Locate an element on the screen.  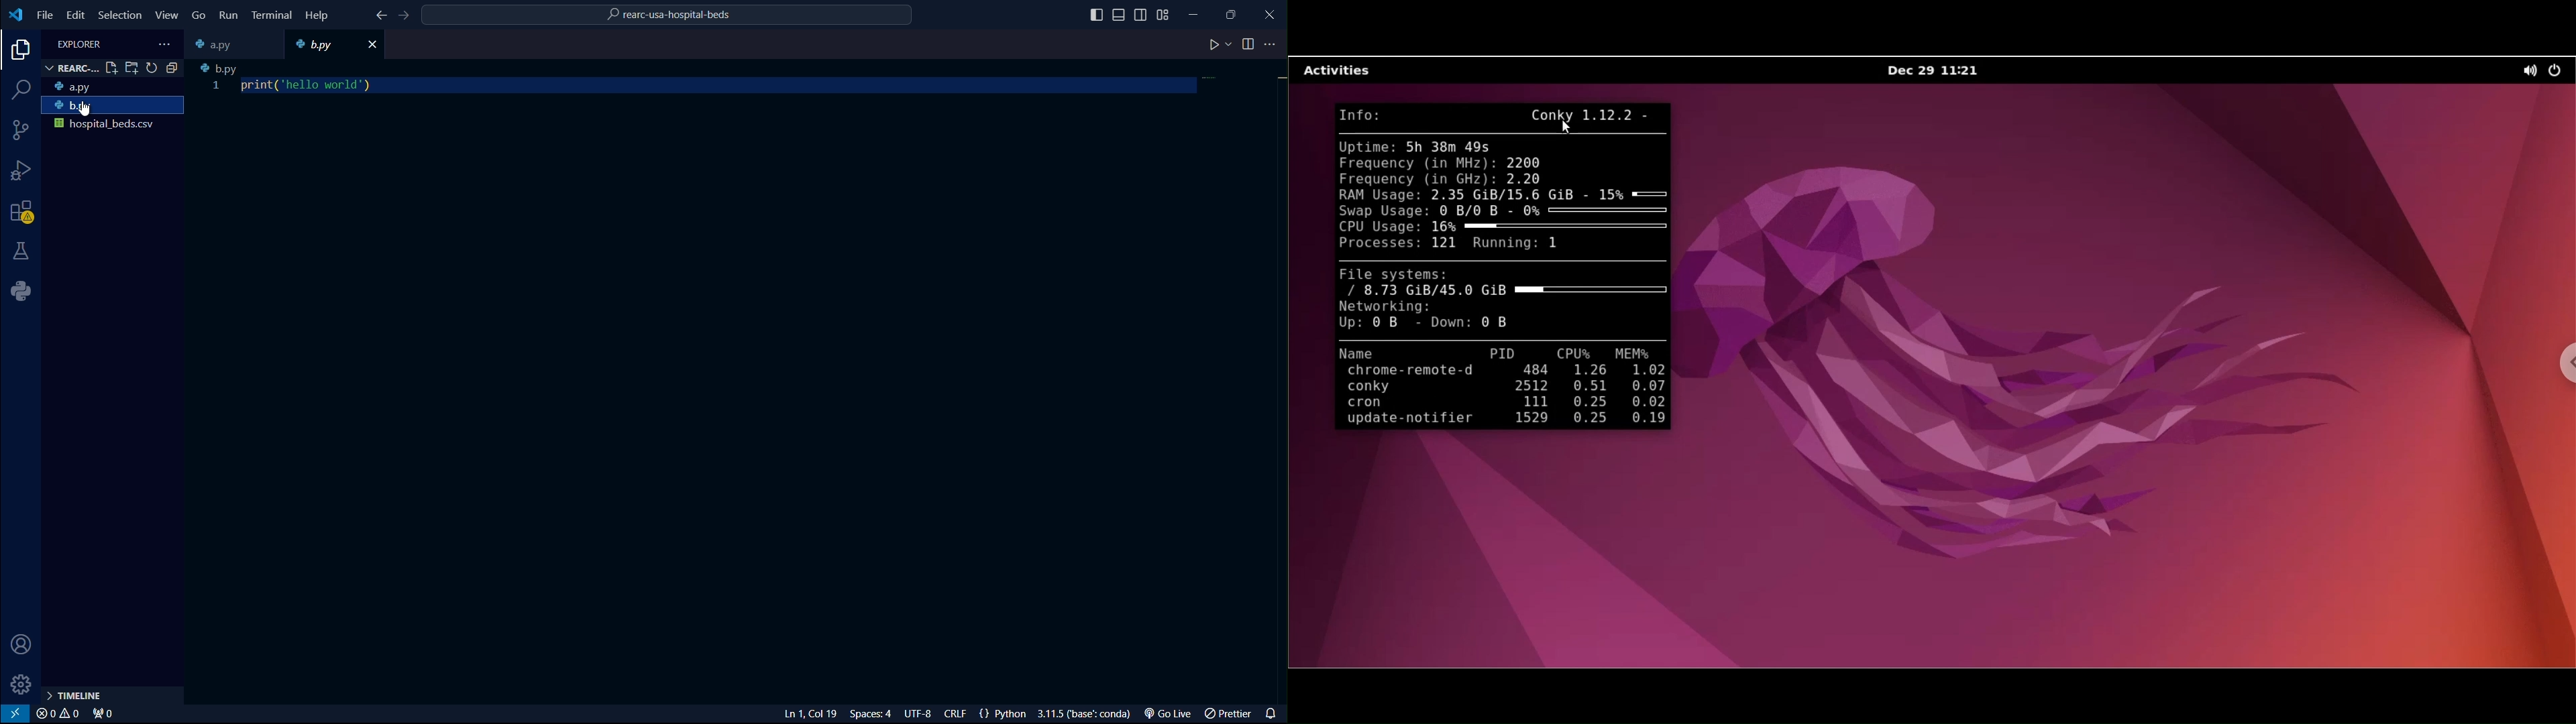
Ln 1, Col 22 is located at coordinates (812, 714).